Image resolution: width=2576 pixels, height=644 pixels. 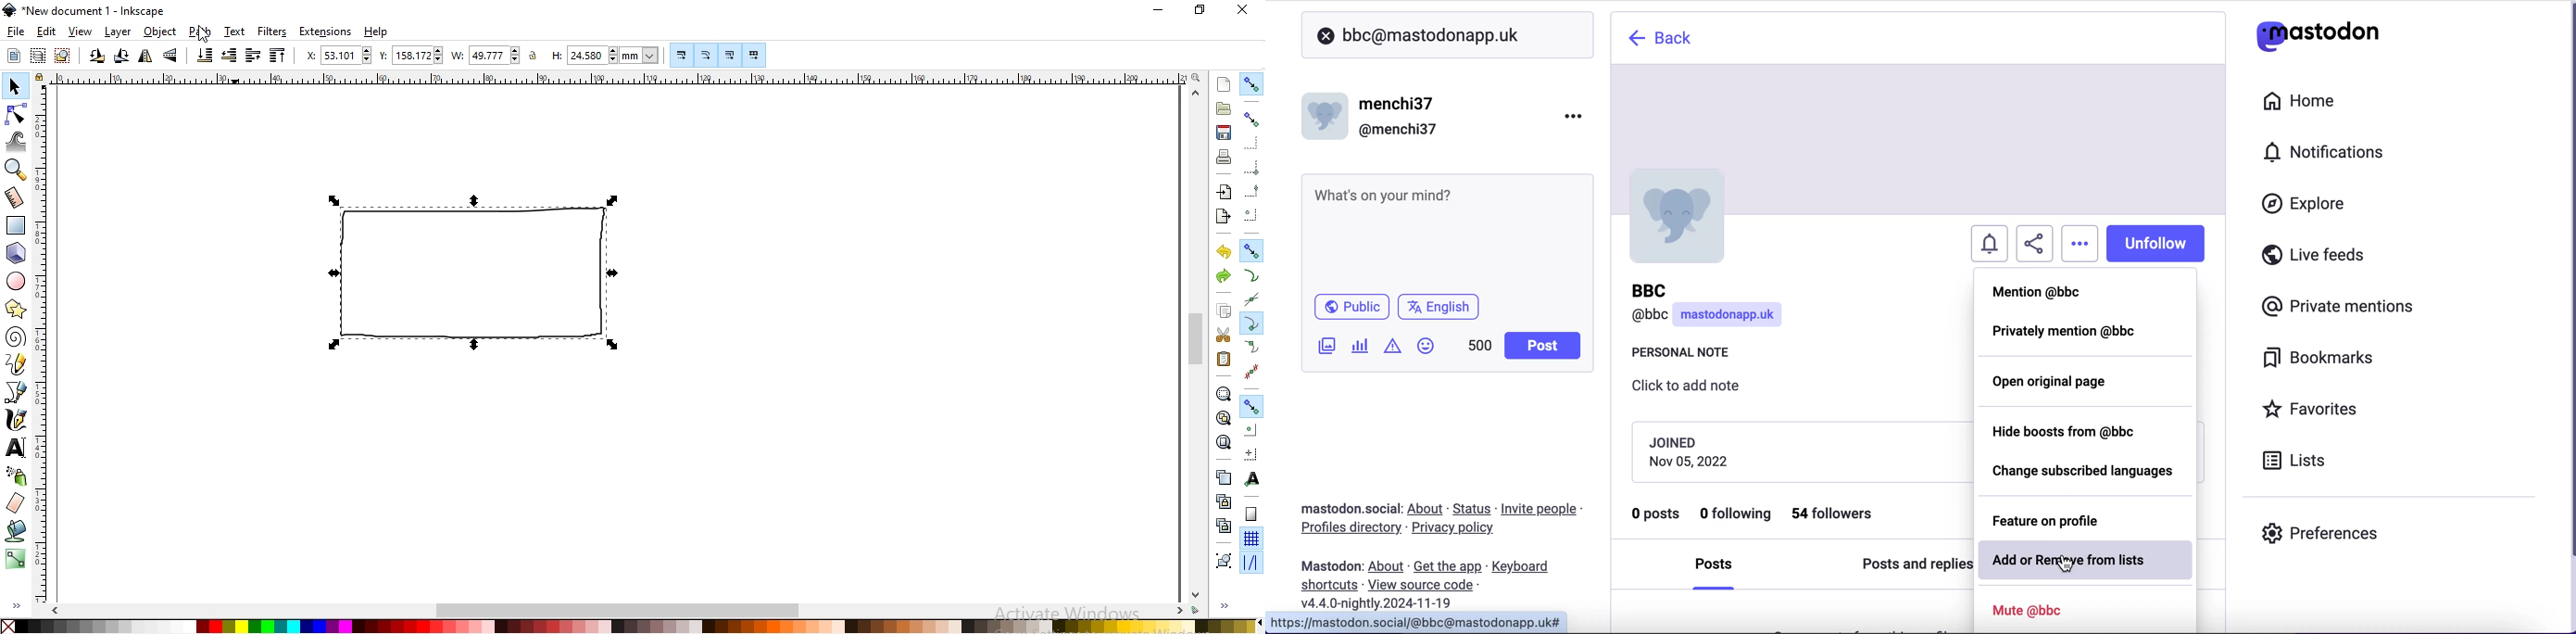 What do you see at coordinates (1462, 529) in the screenshot?
I see `privacy policy` at bounding box center [1462, 529].